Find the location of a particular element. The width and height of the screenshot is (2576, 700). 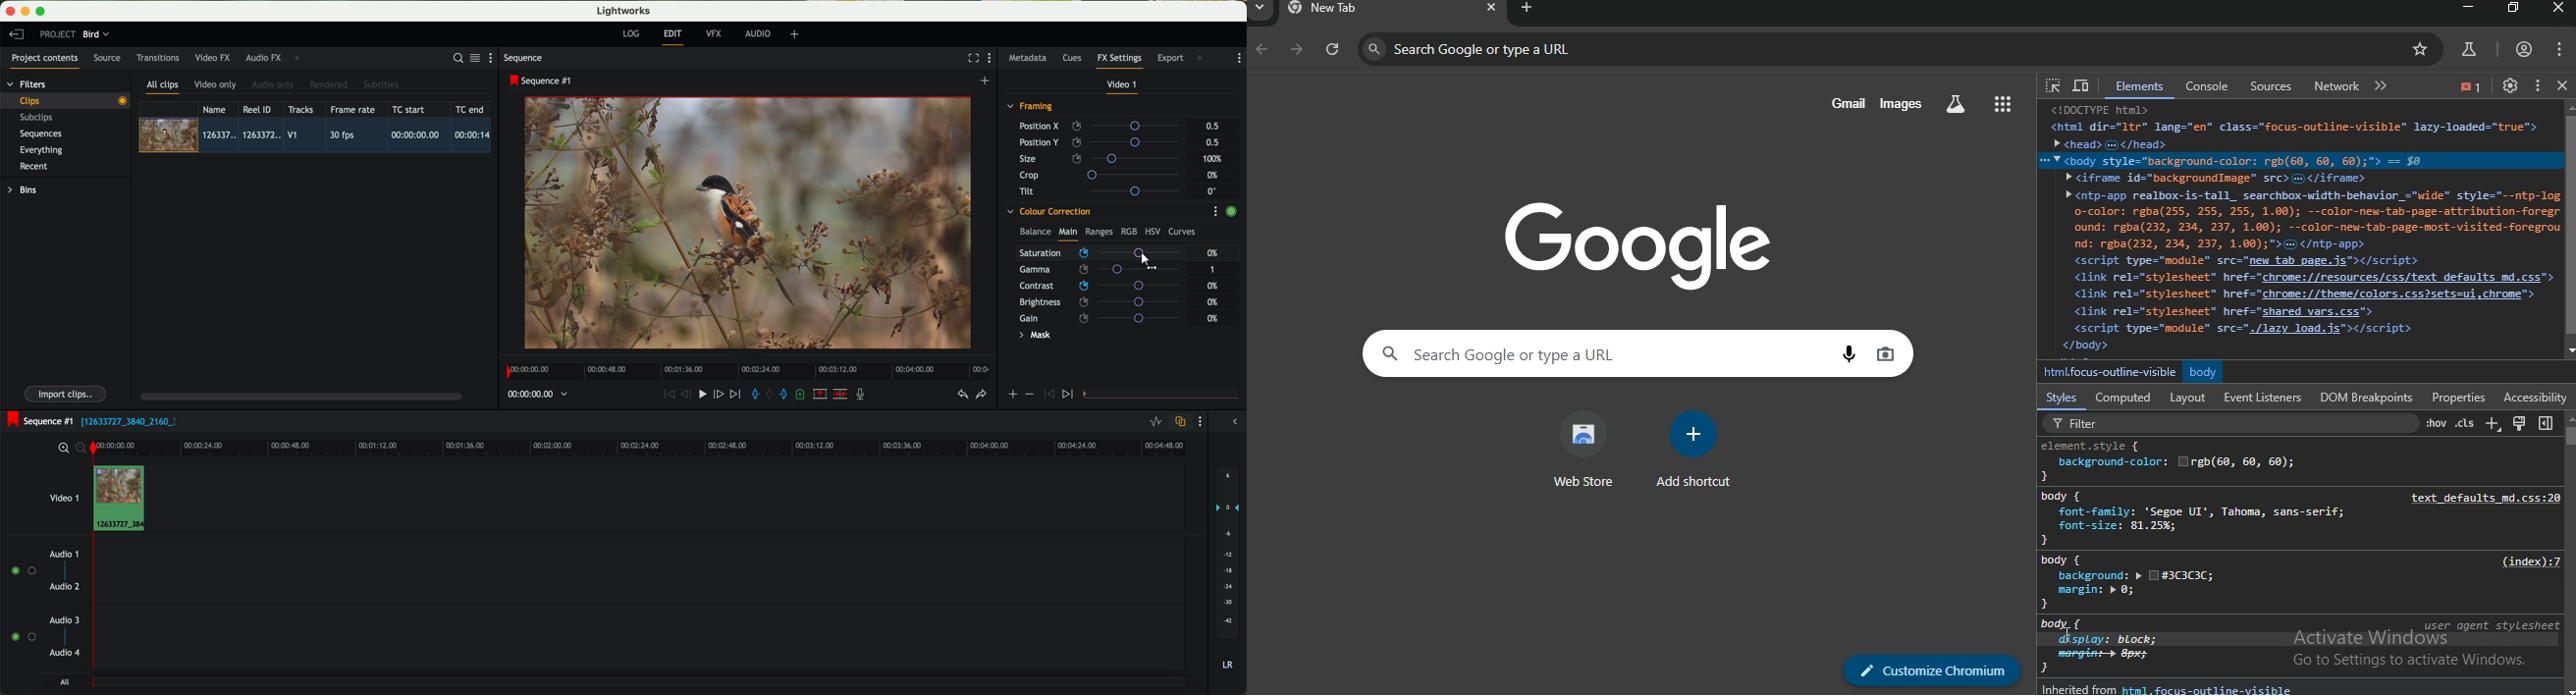

CURRIER Ee<html dir="1tr" lang="en" Class="focus-outline-visible" lazy-loaded="true">> chead> </head><body style="background-color: reb(€0, 60, 60);"> = $0» <iframe id-"backgroundInage® src> </iframe>» <ntp-app realbox-is-tall_ searchbox-width-behavior_~wide® style="--ntp-Lo-color: rgba(2ss, 255, 255, 1.90); --color-neu-tab-page-attribution-foreound: rgba(232, 234, 237, 1.00); --color-new-tab-page-most-visited-foregrnd: rgba(232, 234, 237, 1.00);">G </ntp-app><script type="module” src="new tab page.js"></script><1ink rel="stylesheet" href-"chrome://resources/css/text defaults md.css"<Link rel="stylesheet" href="chrone://theme/colors.css2sets=ui,chrome"><link rel="stylesheet” href-"shared vars.css"><script type="module” src="/lazy load. is"></script><body> is located at coordinates (2294, 228).